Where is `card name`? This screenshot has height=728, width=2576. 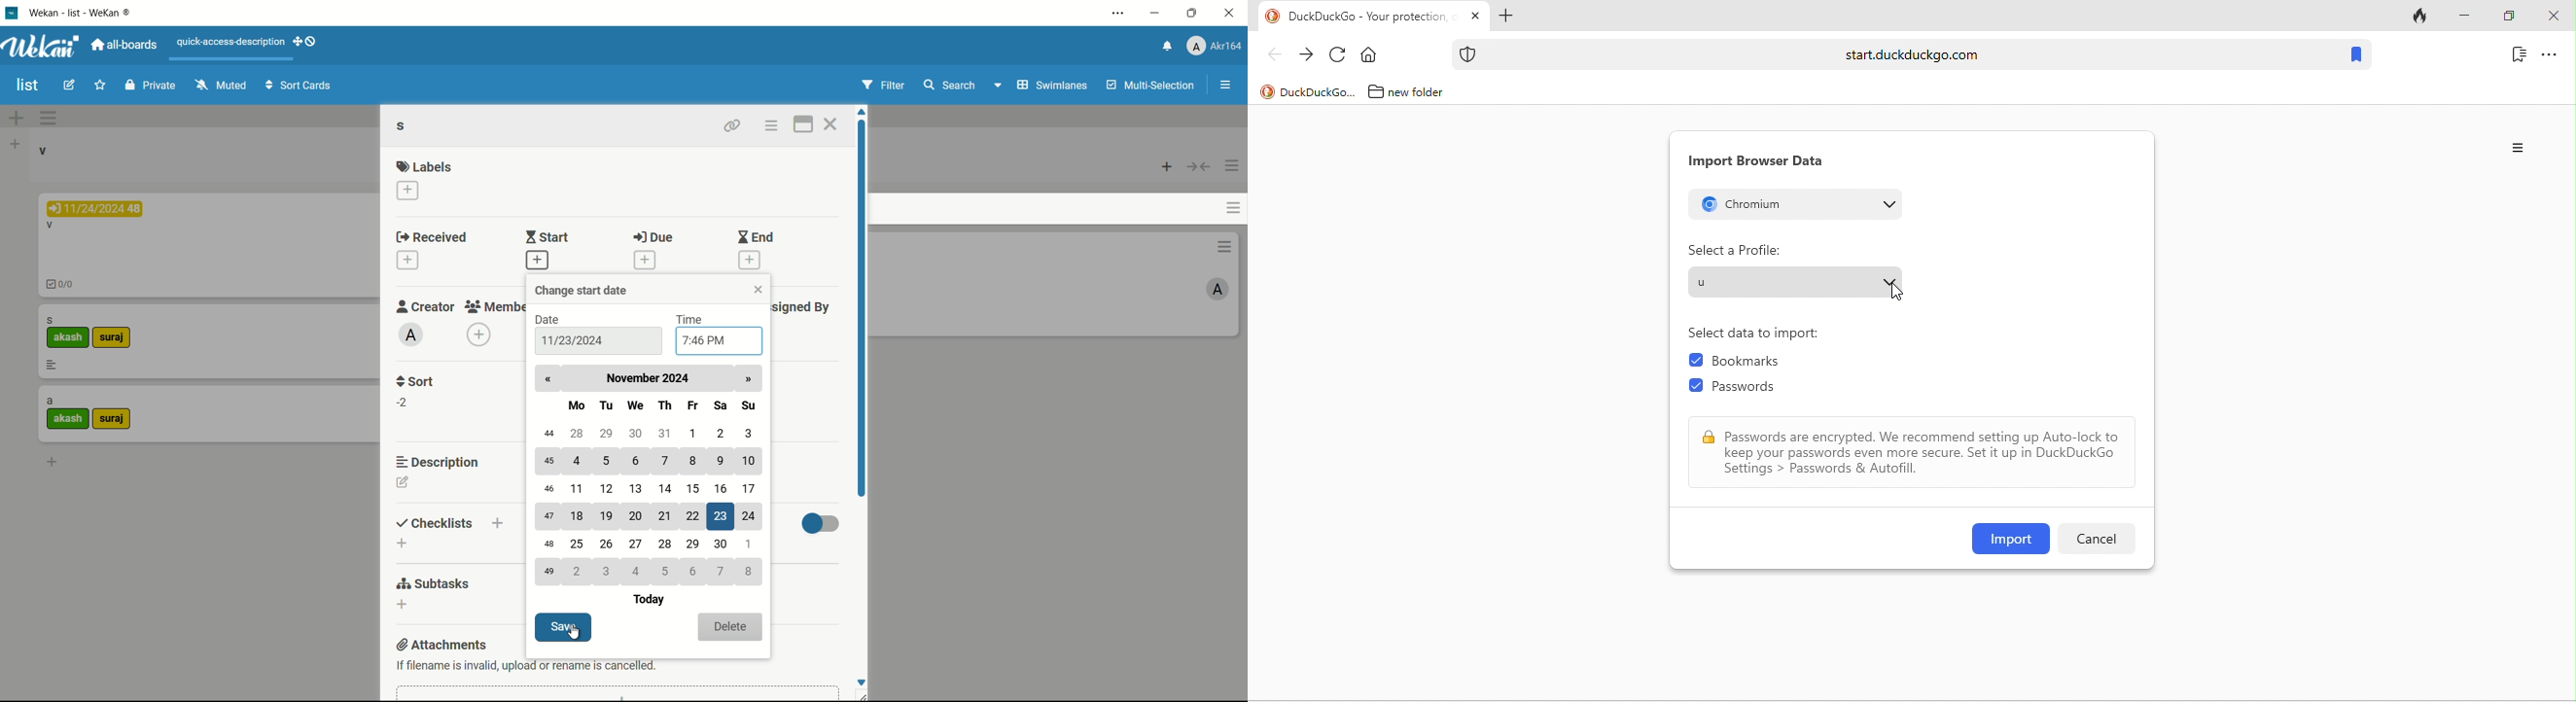 card name is located at coordinates (404, 127).